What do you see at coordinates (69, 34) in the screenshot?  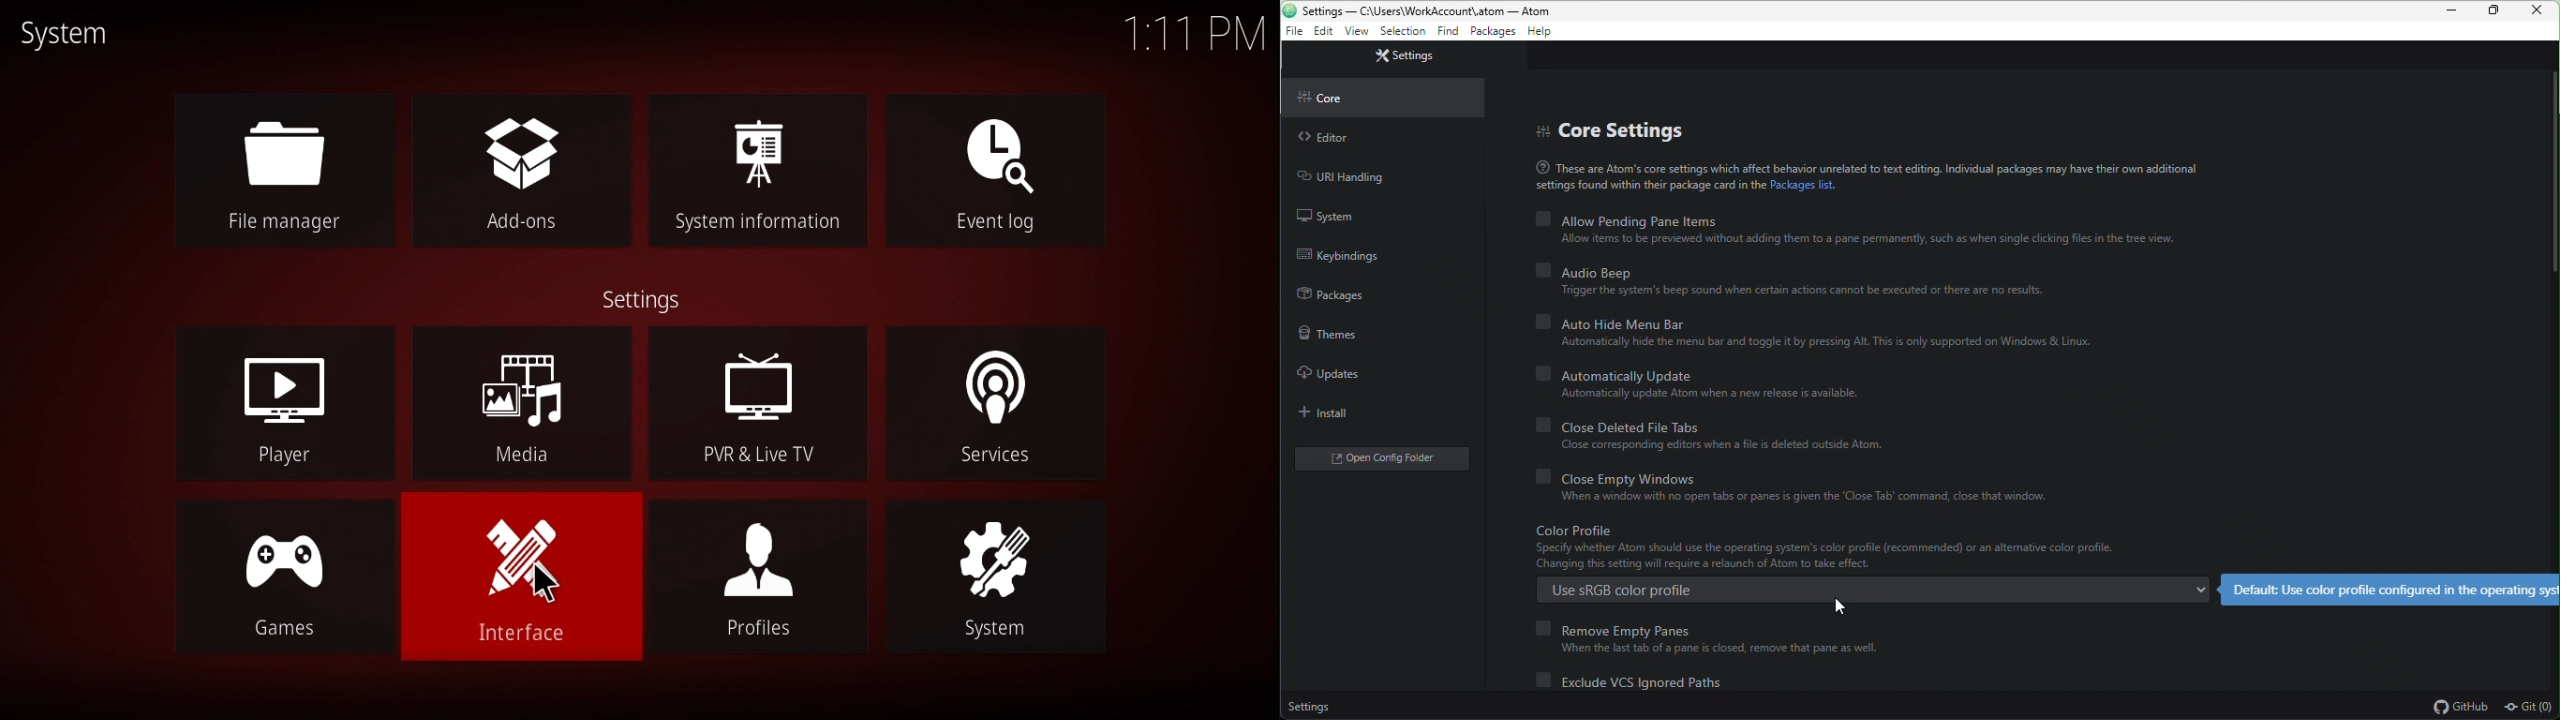 I see `system` at bounding box center [69, 34].